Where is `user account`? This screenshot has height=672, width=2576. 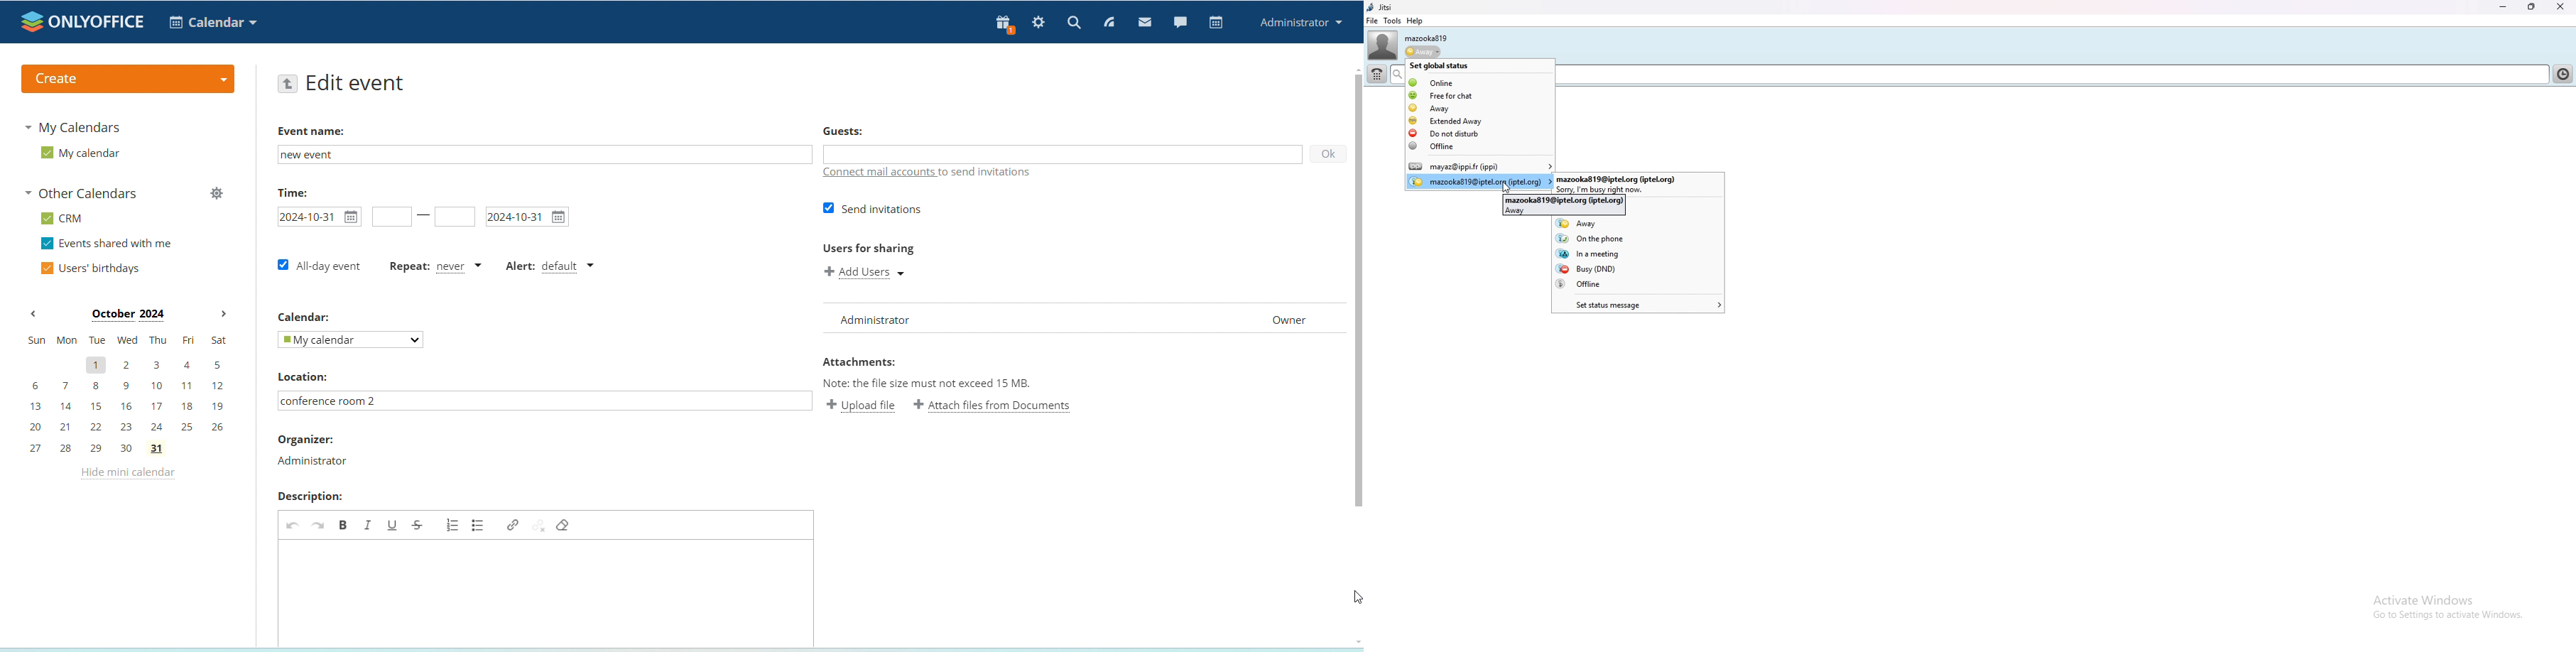
user account is located at coordinates (1480, 167).